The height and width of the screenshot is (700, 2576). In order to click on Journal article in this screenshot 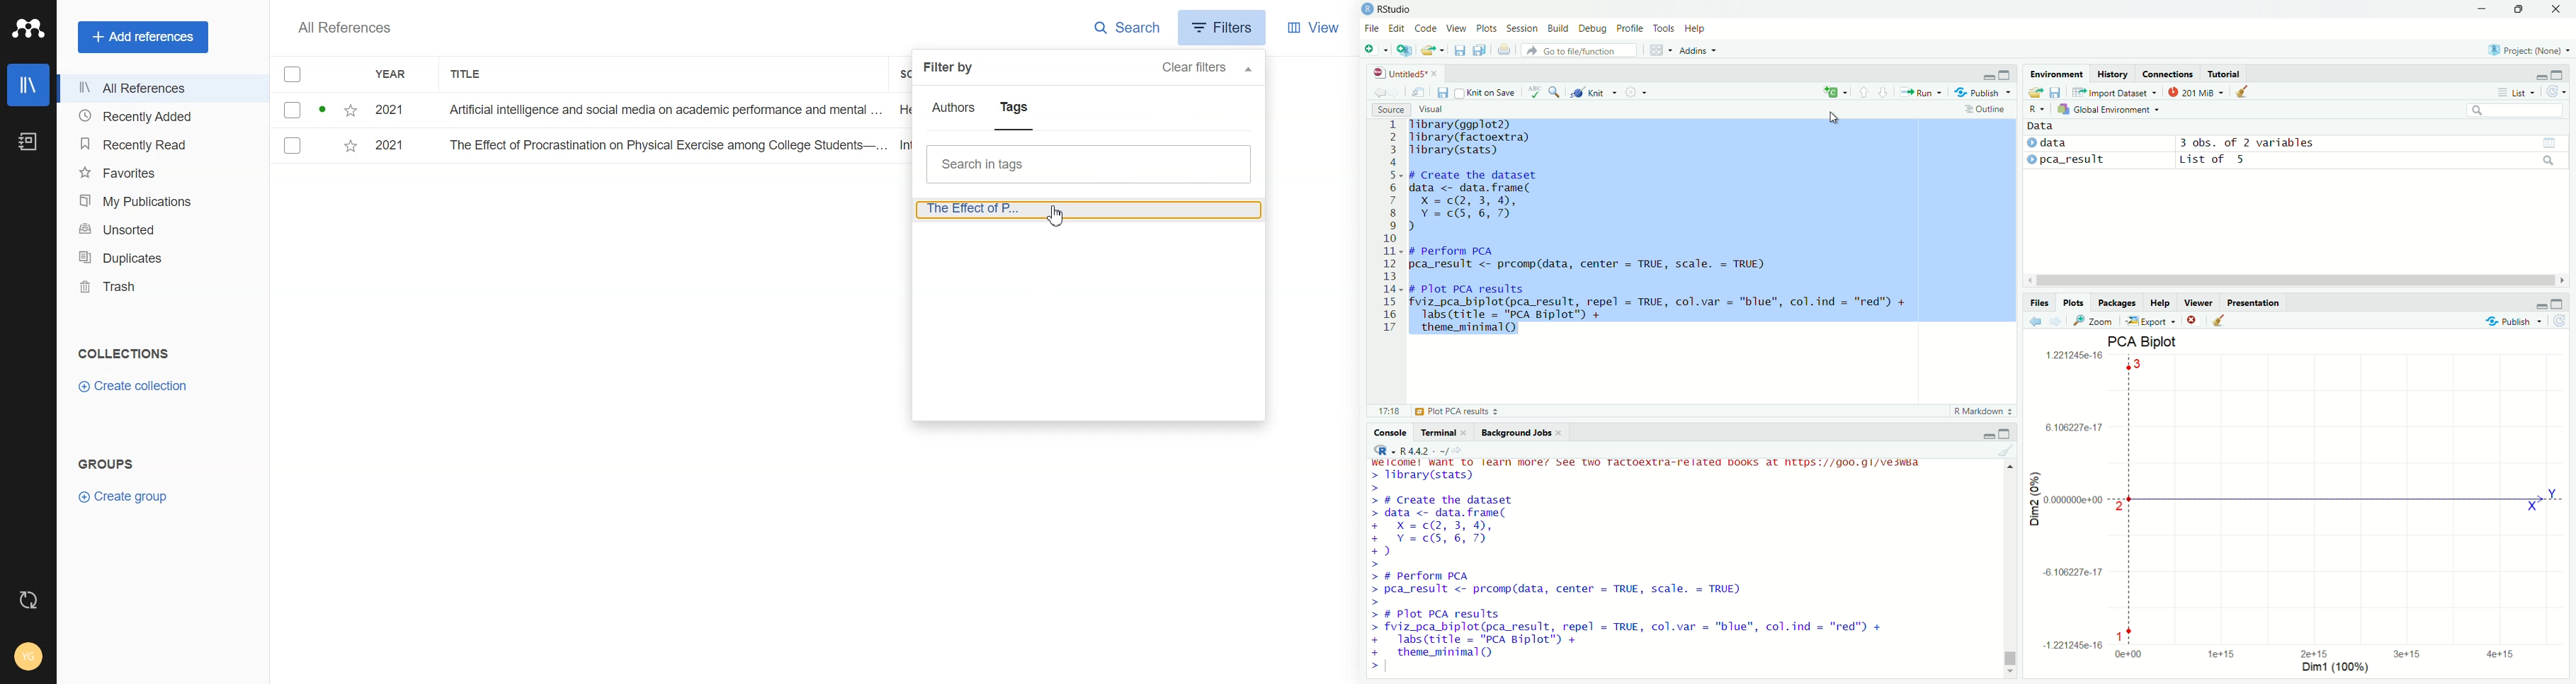, I will do `click(1089, 209)`.